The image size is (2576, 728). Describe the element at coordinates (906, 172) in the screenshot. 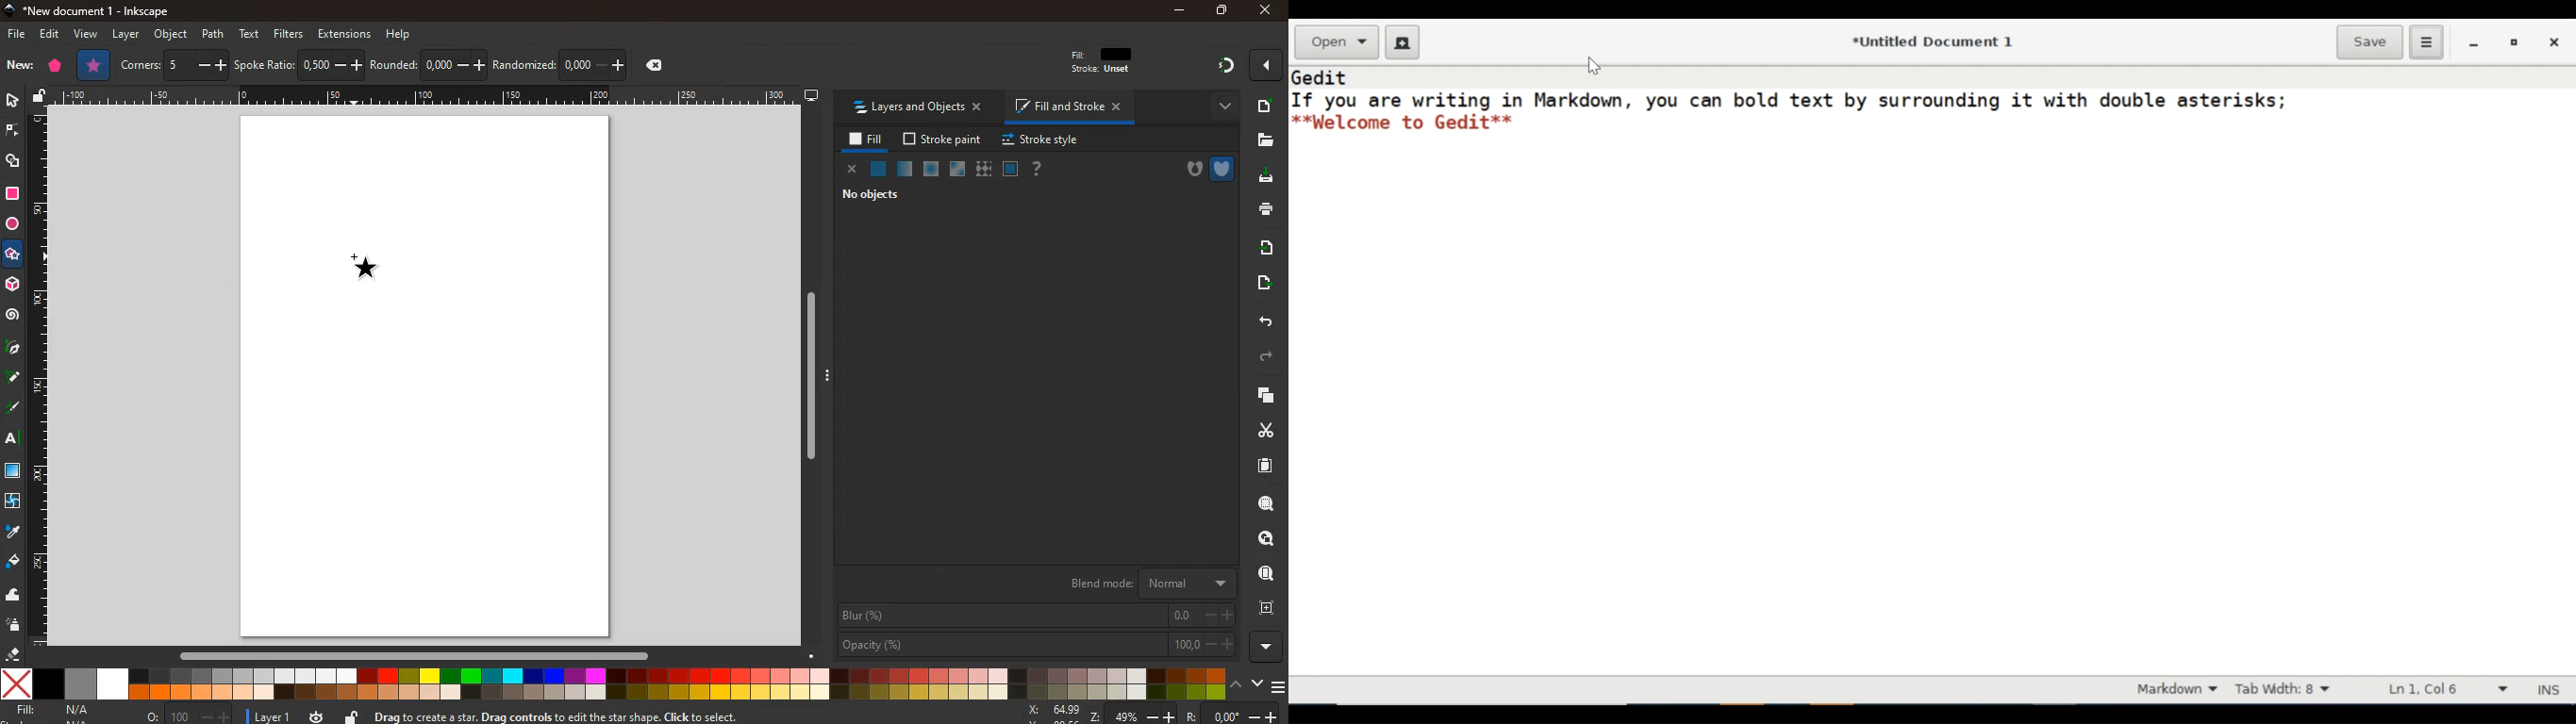

I see `opacity` at that location.